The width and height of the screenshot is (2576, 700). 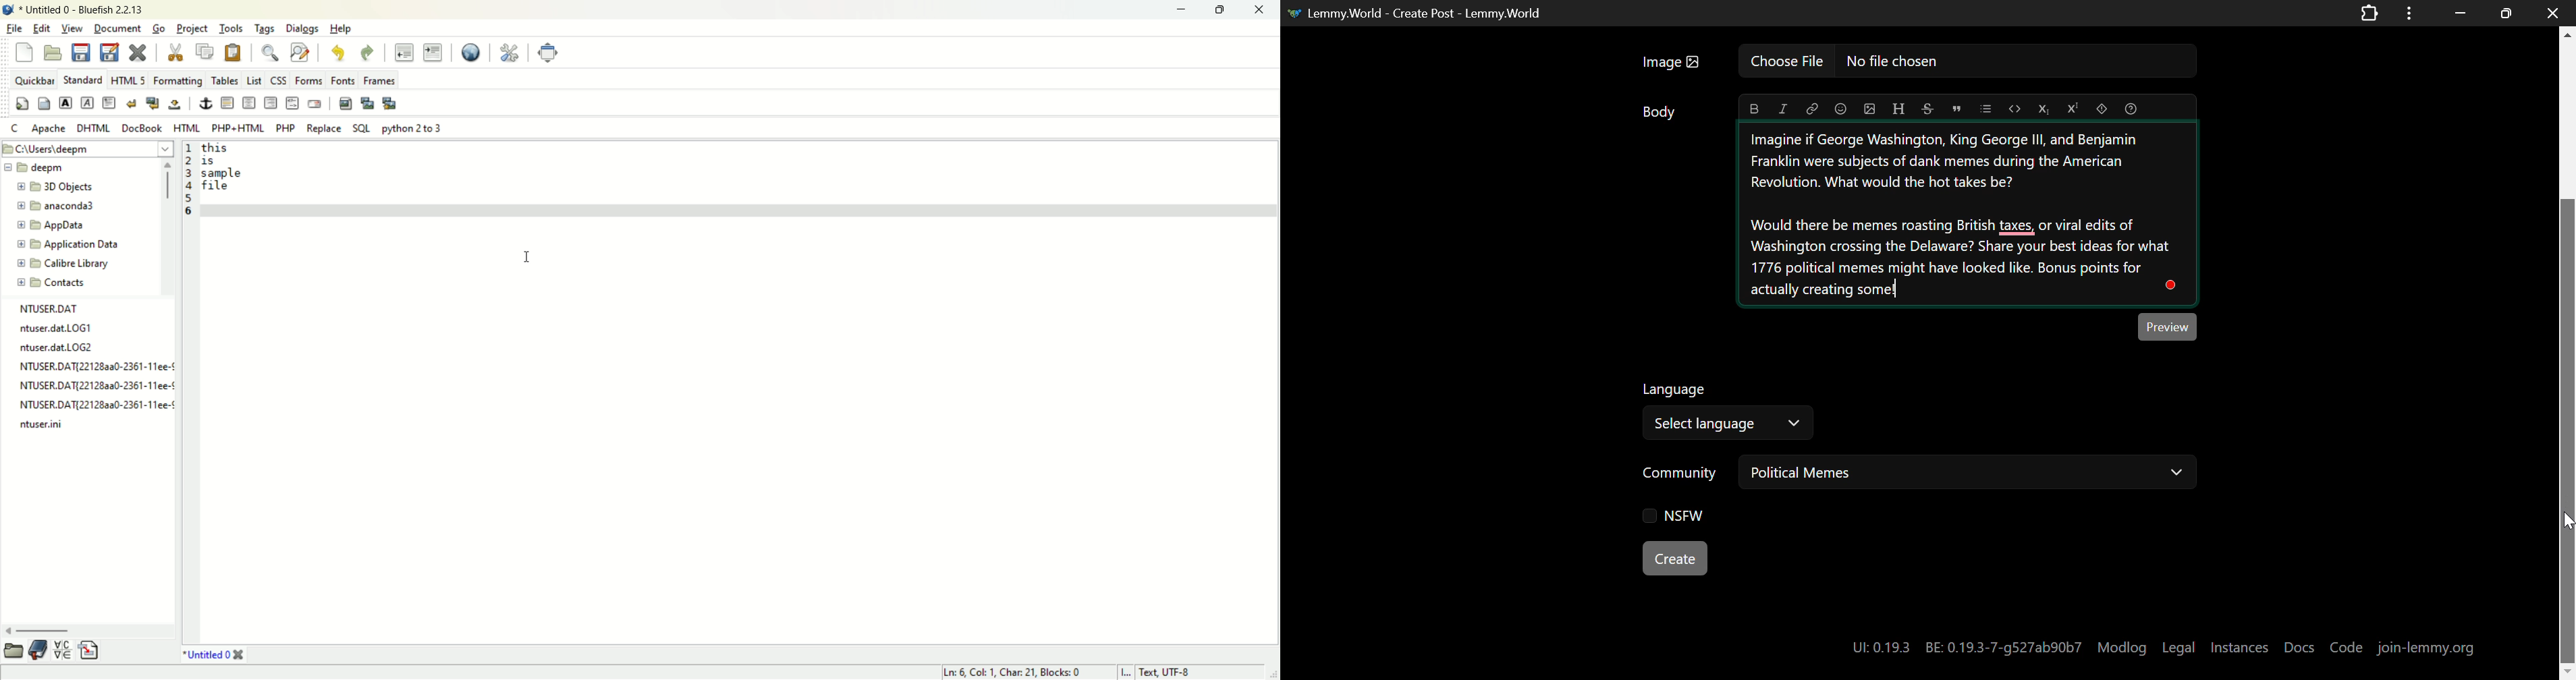 What do you see at coordinates (68, 243) in the screenshot?
I see `application` at bounding box center [68, 243].